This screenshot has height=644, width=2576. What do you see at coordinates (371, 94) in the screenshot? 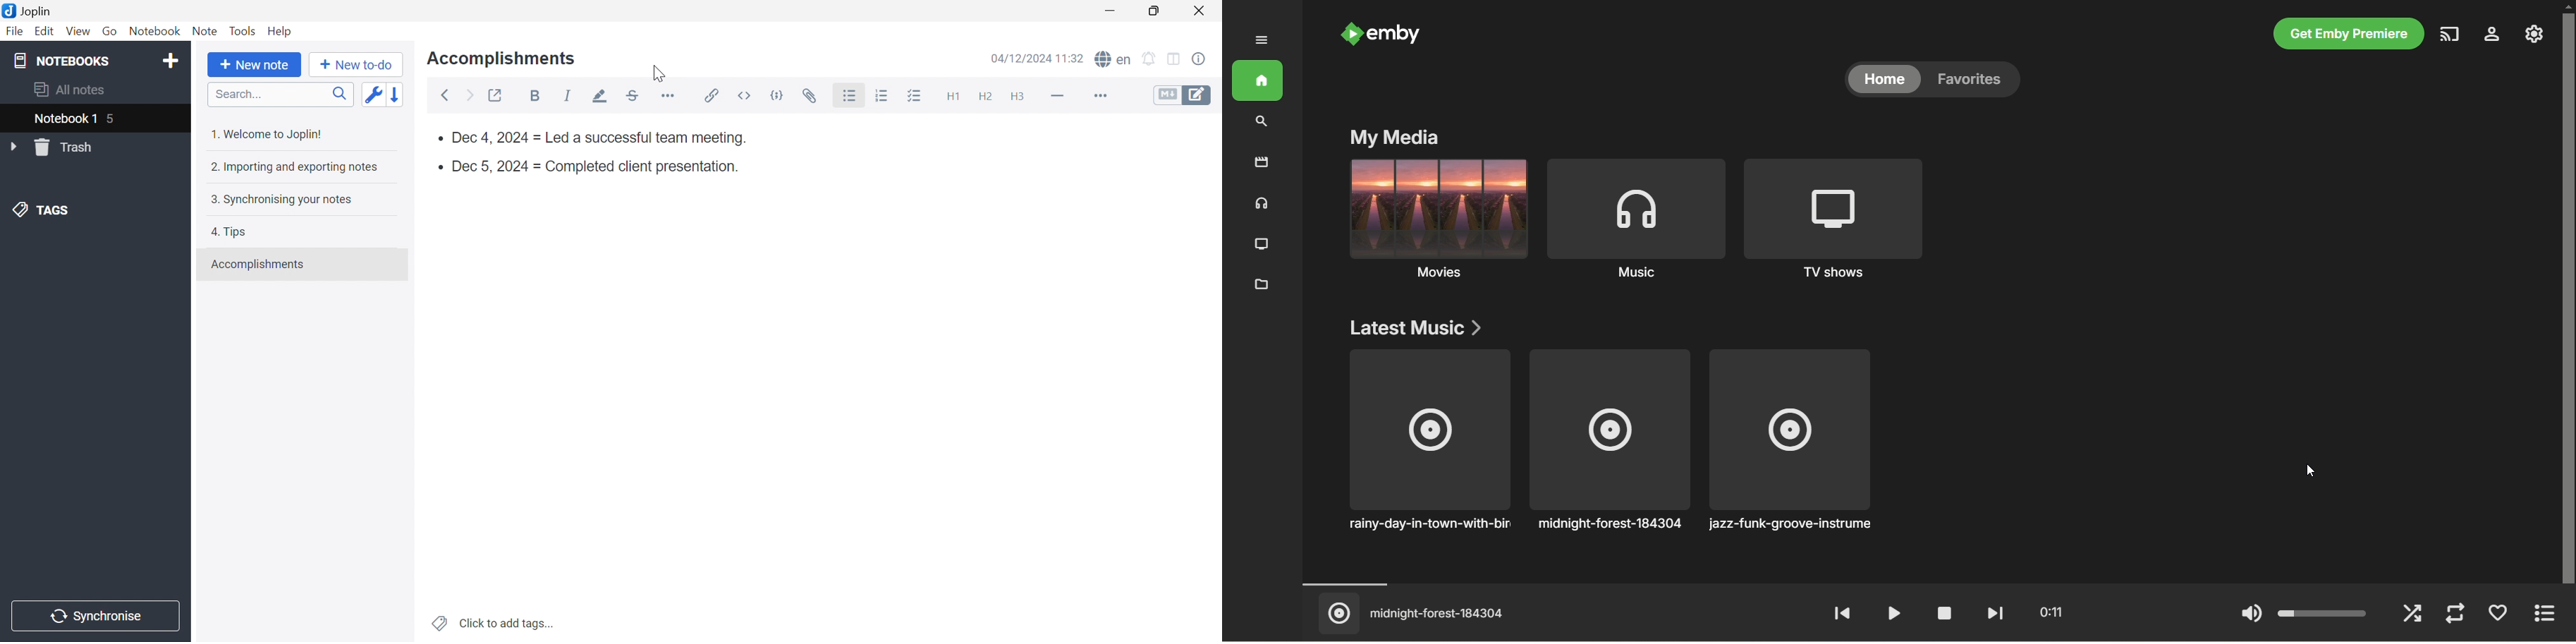
I see `Toggle sort order field` at bounding box center [371, 94].